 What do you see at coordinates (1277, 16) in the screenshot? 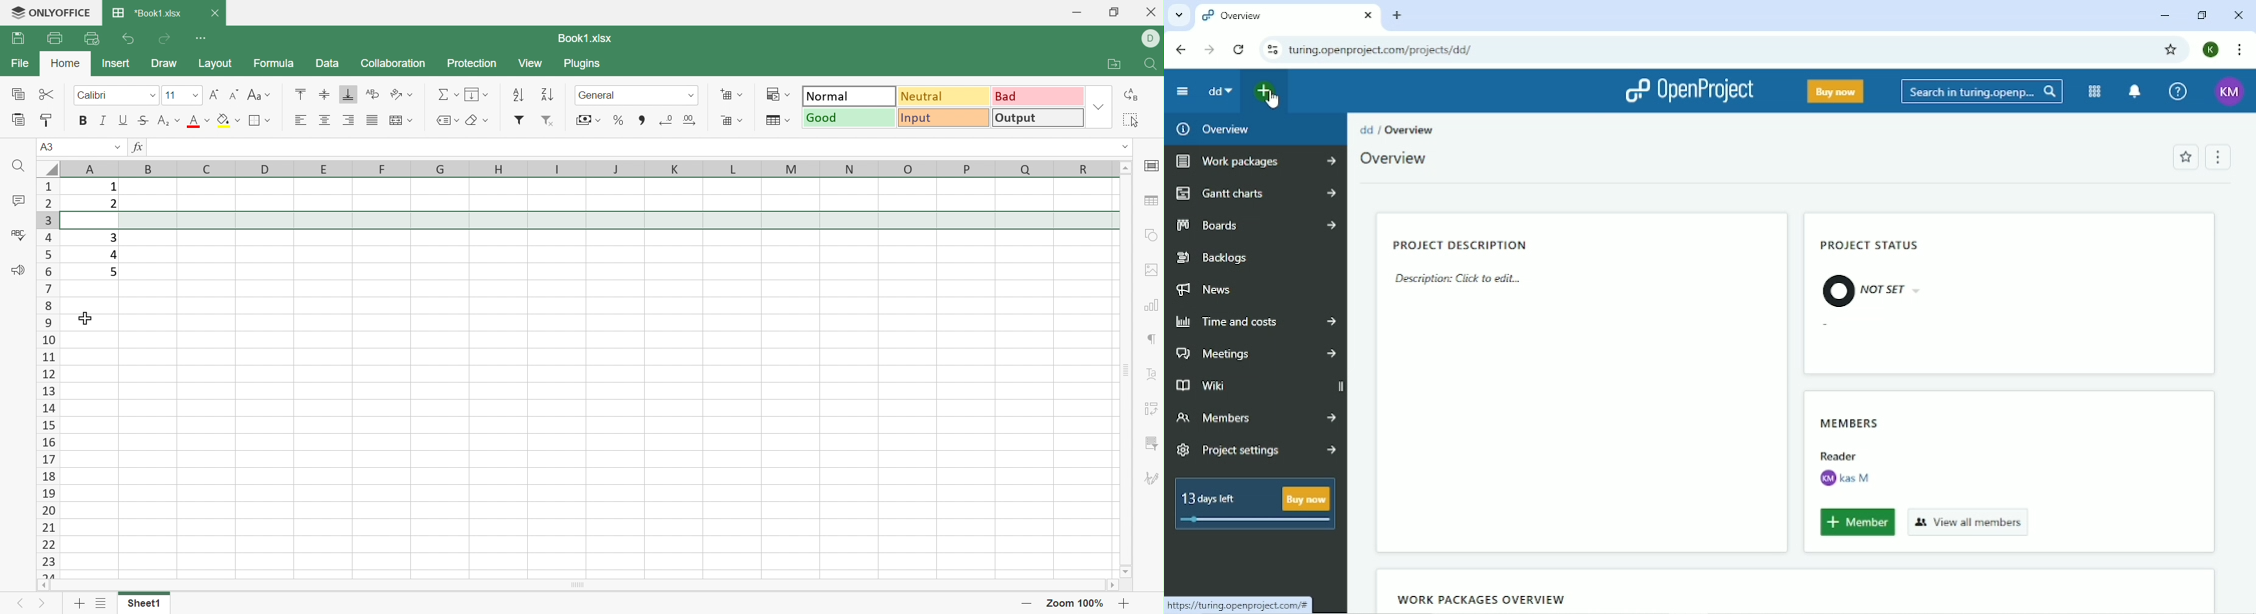
I see `Overview` at bounding box center [1277, 16].